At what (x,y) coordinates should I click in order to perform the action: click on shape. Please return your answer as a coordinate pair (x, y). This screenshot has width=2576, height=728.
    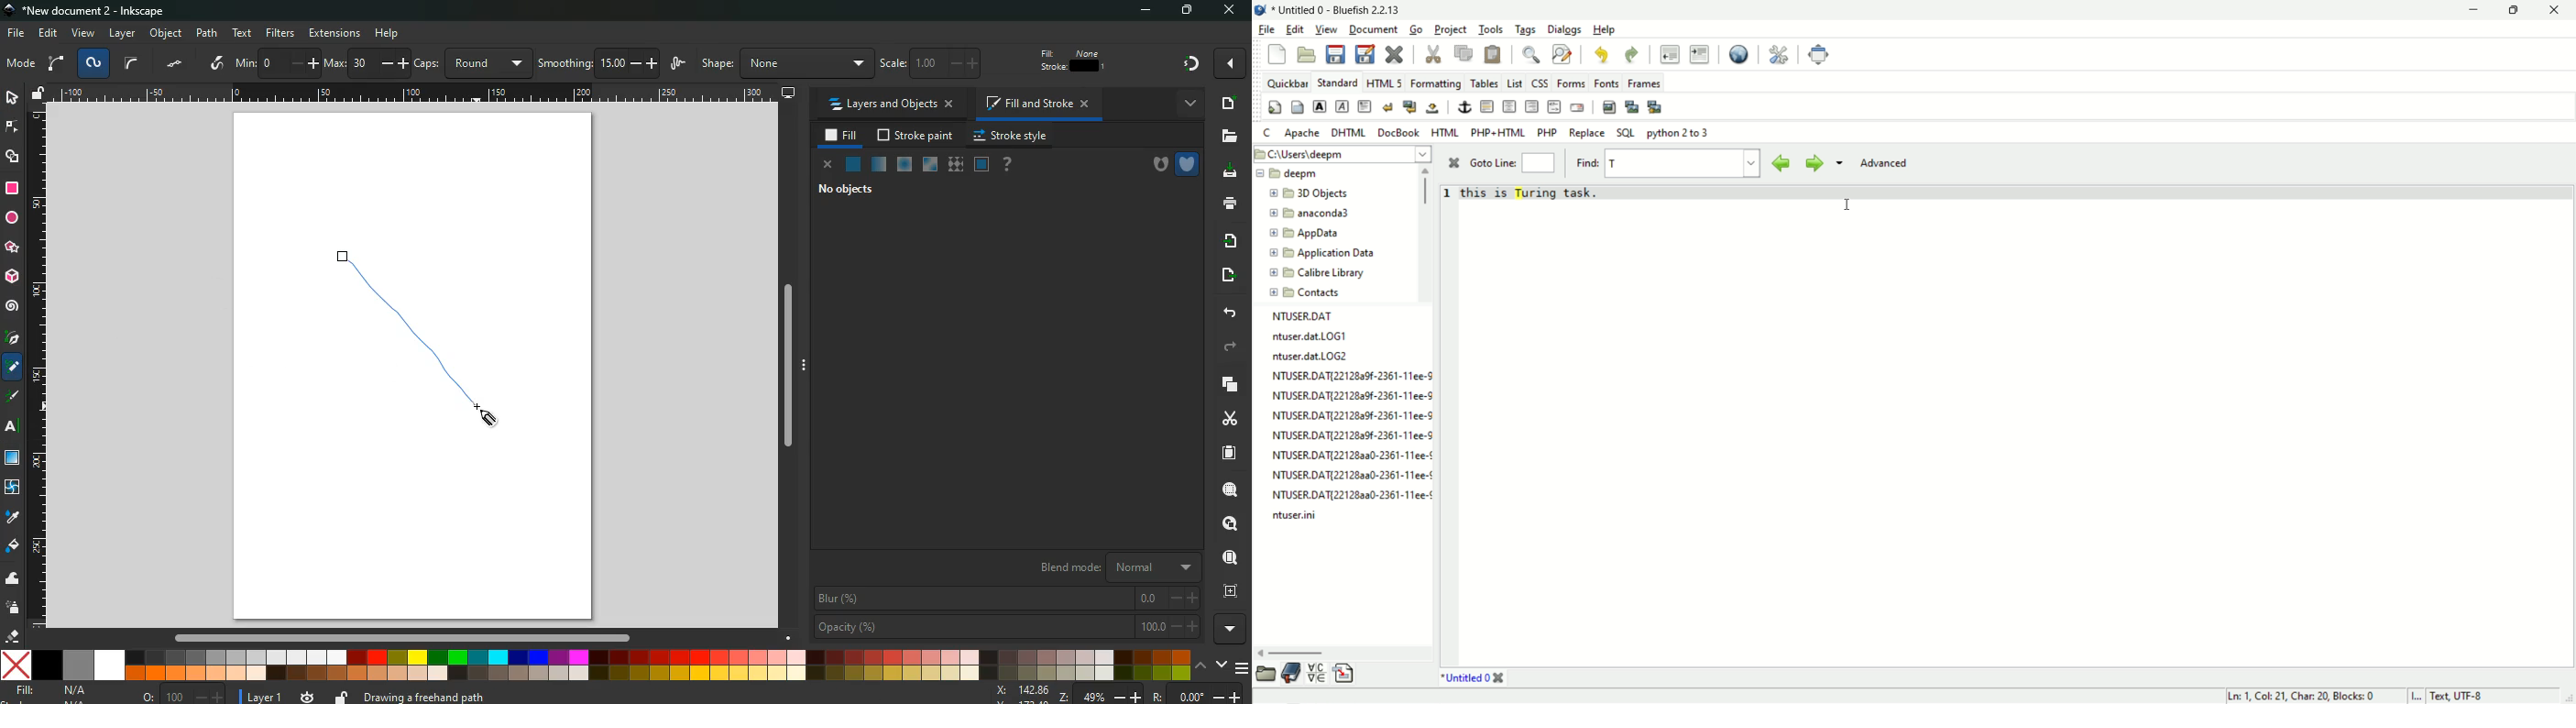
    Looking at the image, I should click on (784, 64).